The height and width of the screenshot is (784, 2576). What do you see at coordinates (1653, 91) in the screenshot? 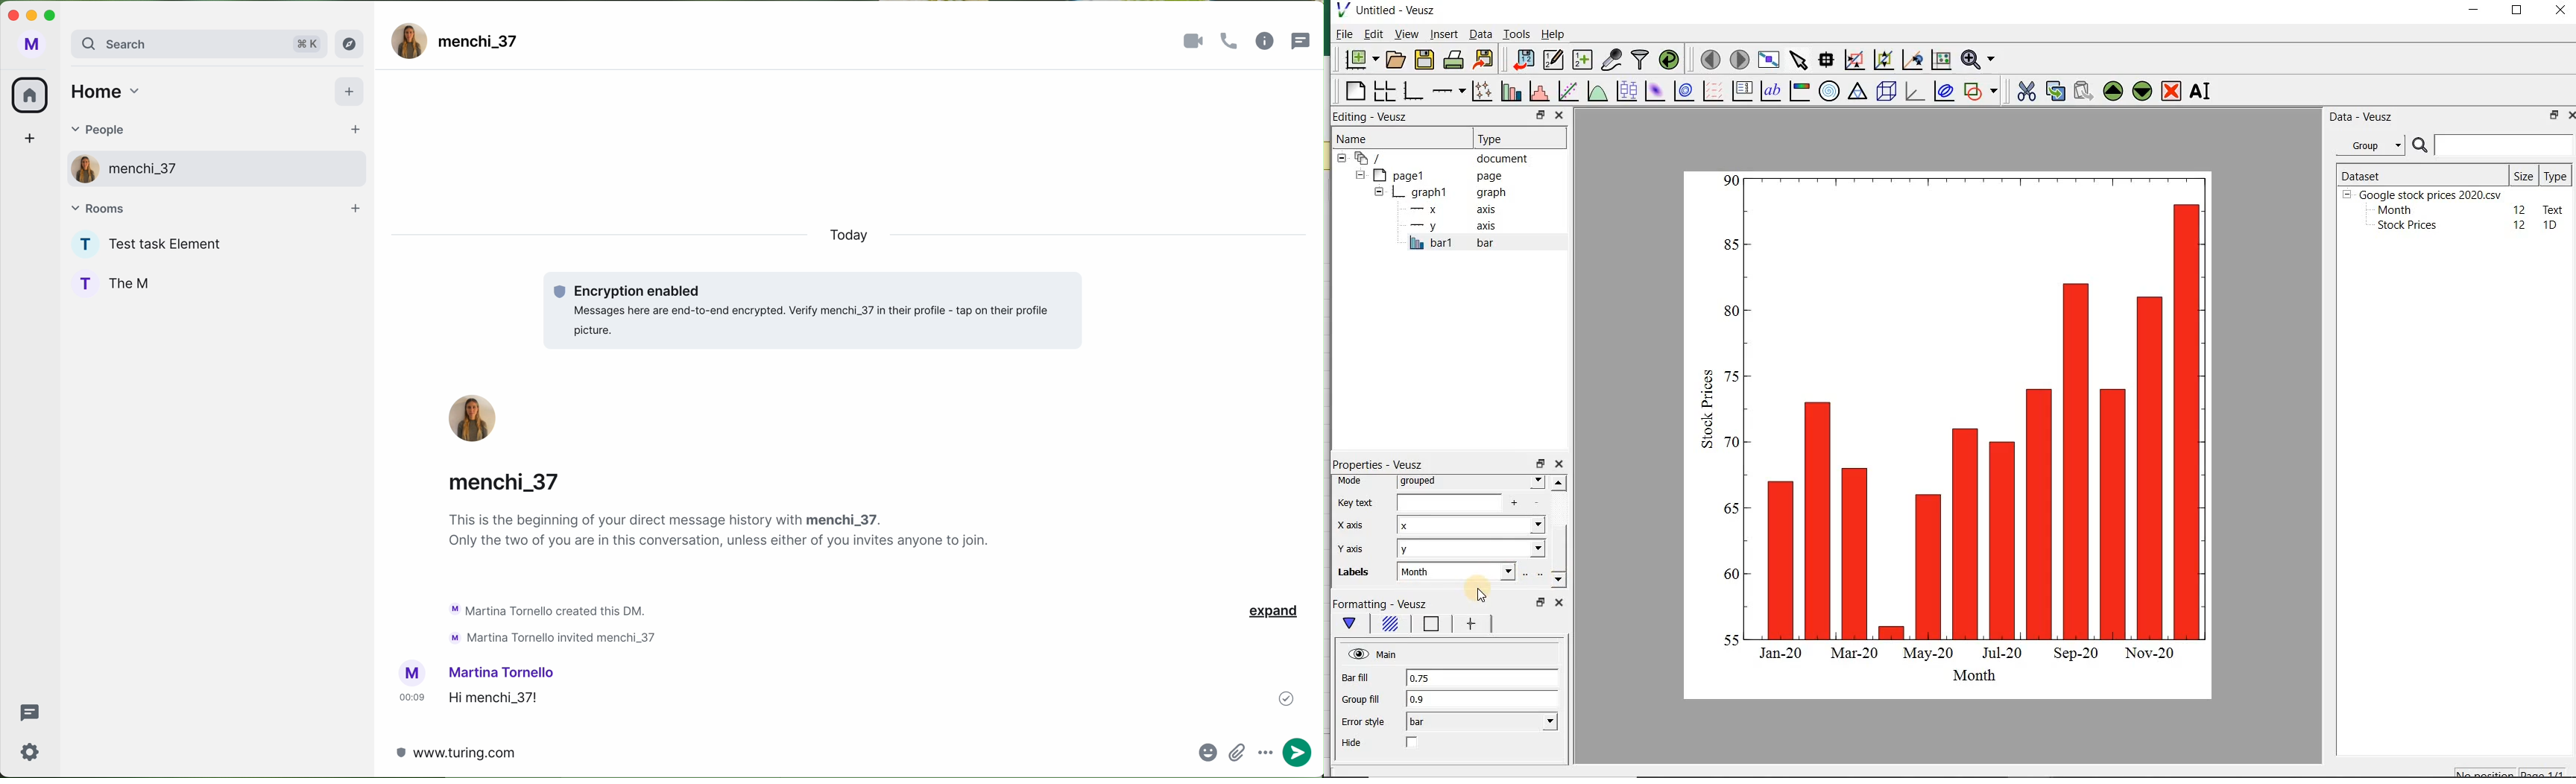
I see `plot a 2d dataset as an image` at bounding box center [1653, 91].